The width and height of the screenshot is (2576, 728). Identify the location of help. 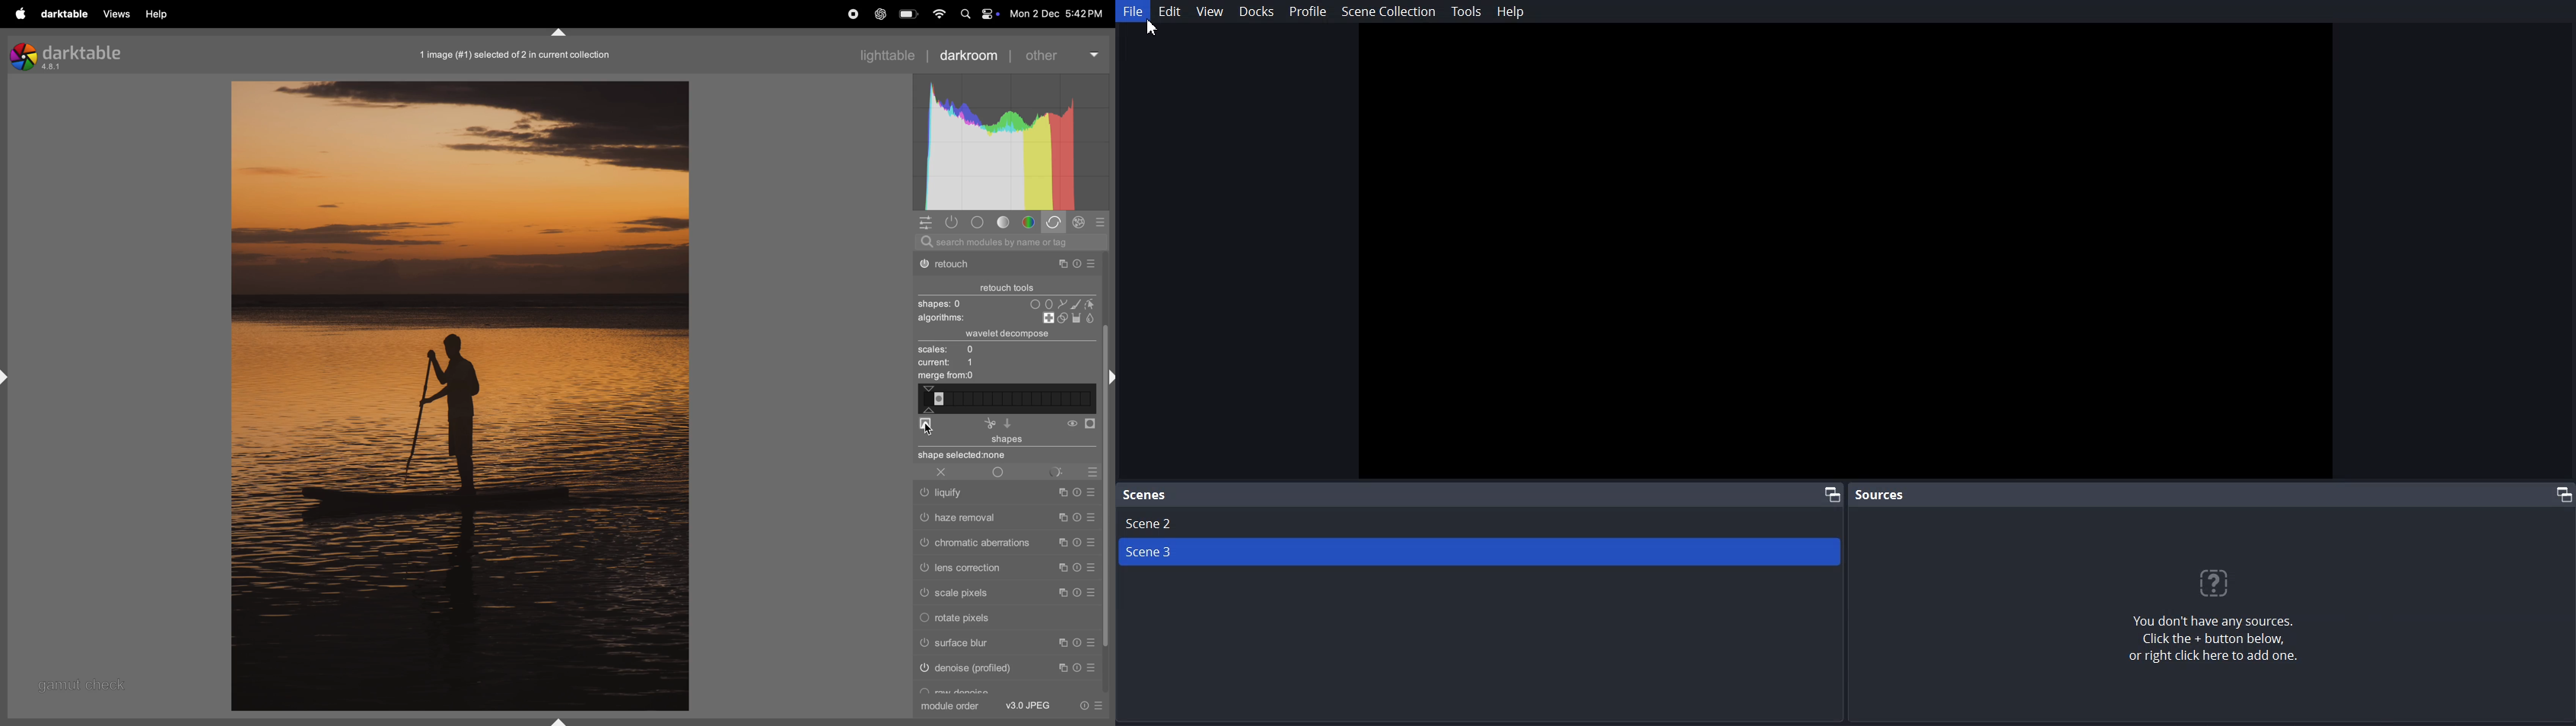
(155, 14).